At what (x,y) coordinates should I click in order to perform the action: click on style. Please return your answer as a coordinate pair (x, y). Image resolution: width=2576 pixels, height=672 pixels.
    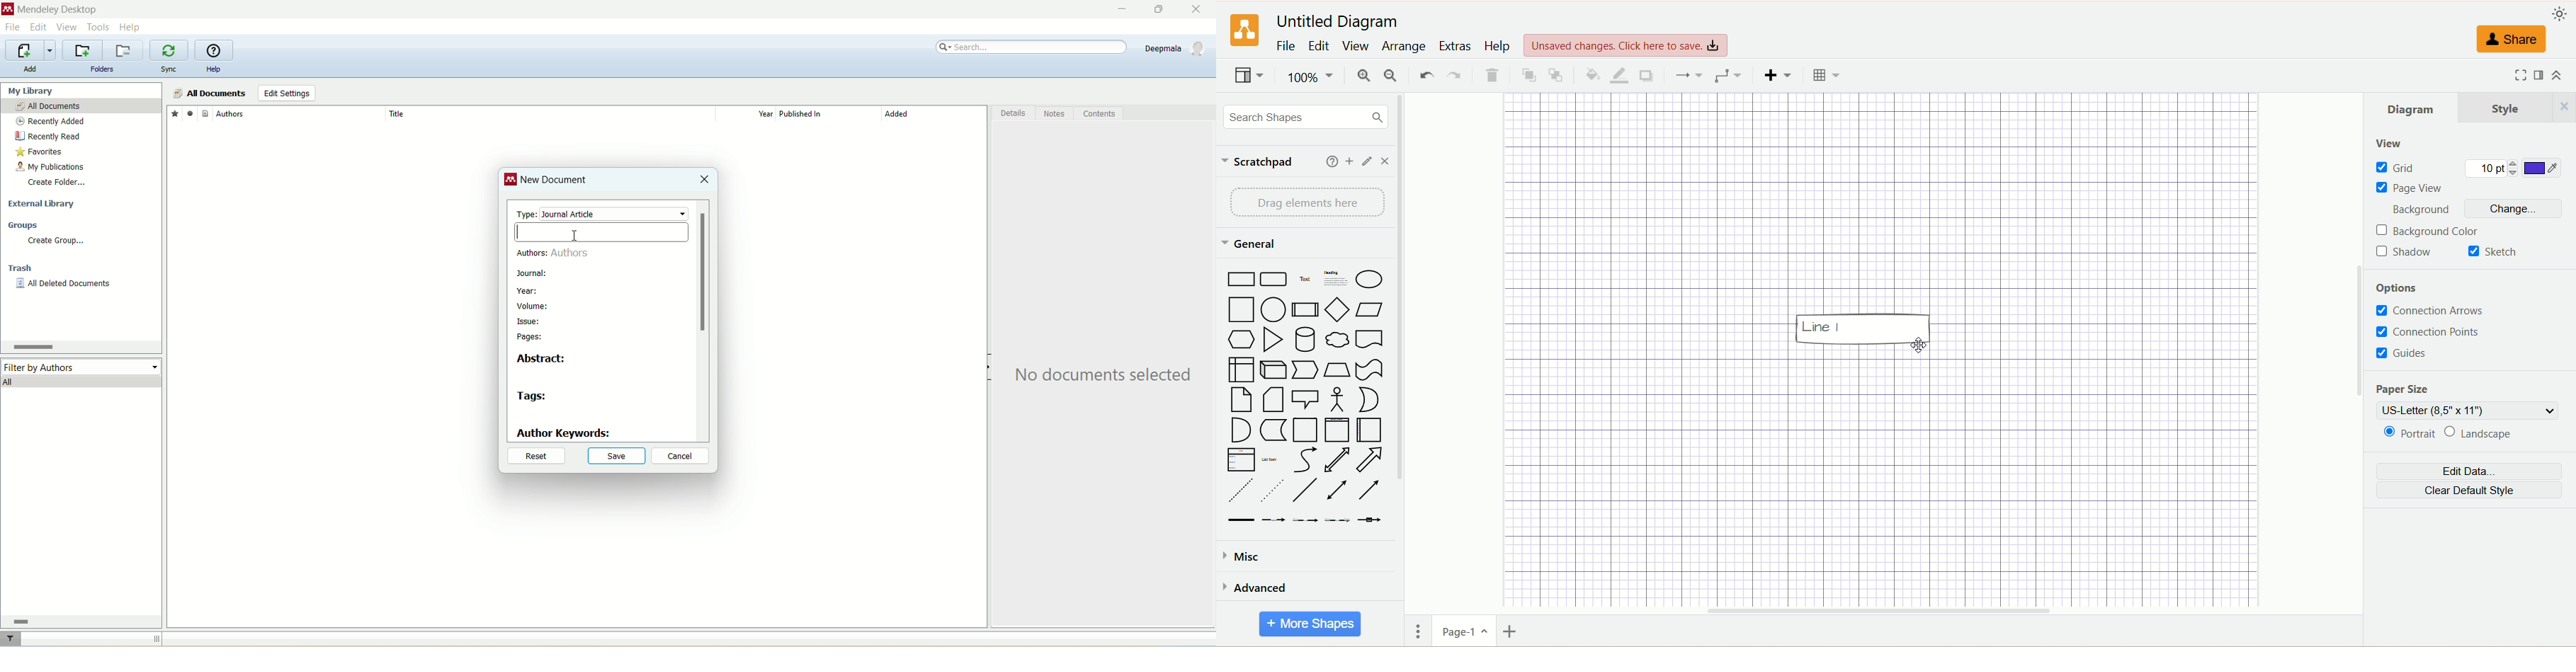
    Looking at the image, I should click on (2513, 107).